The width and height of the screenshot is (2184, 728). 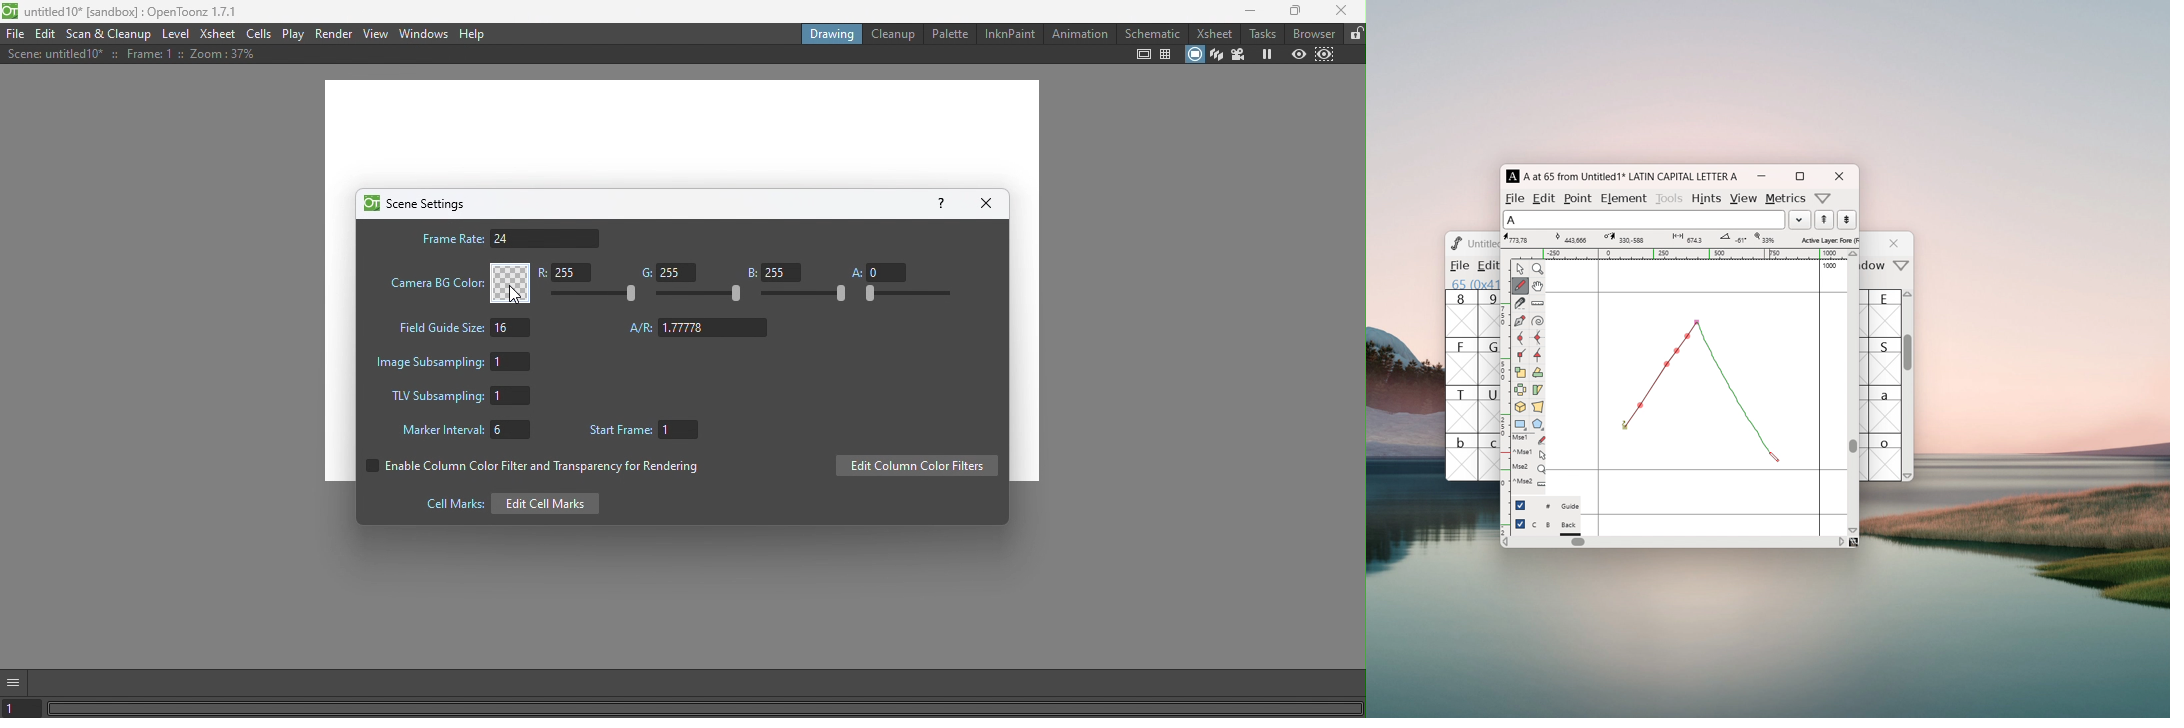 I want to click on pointer, so click(x=1520, y=269).